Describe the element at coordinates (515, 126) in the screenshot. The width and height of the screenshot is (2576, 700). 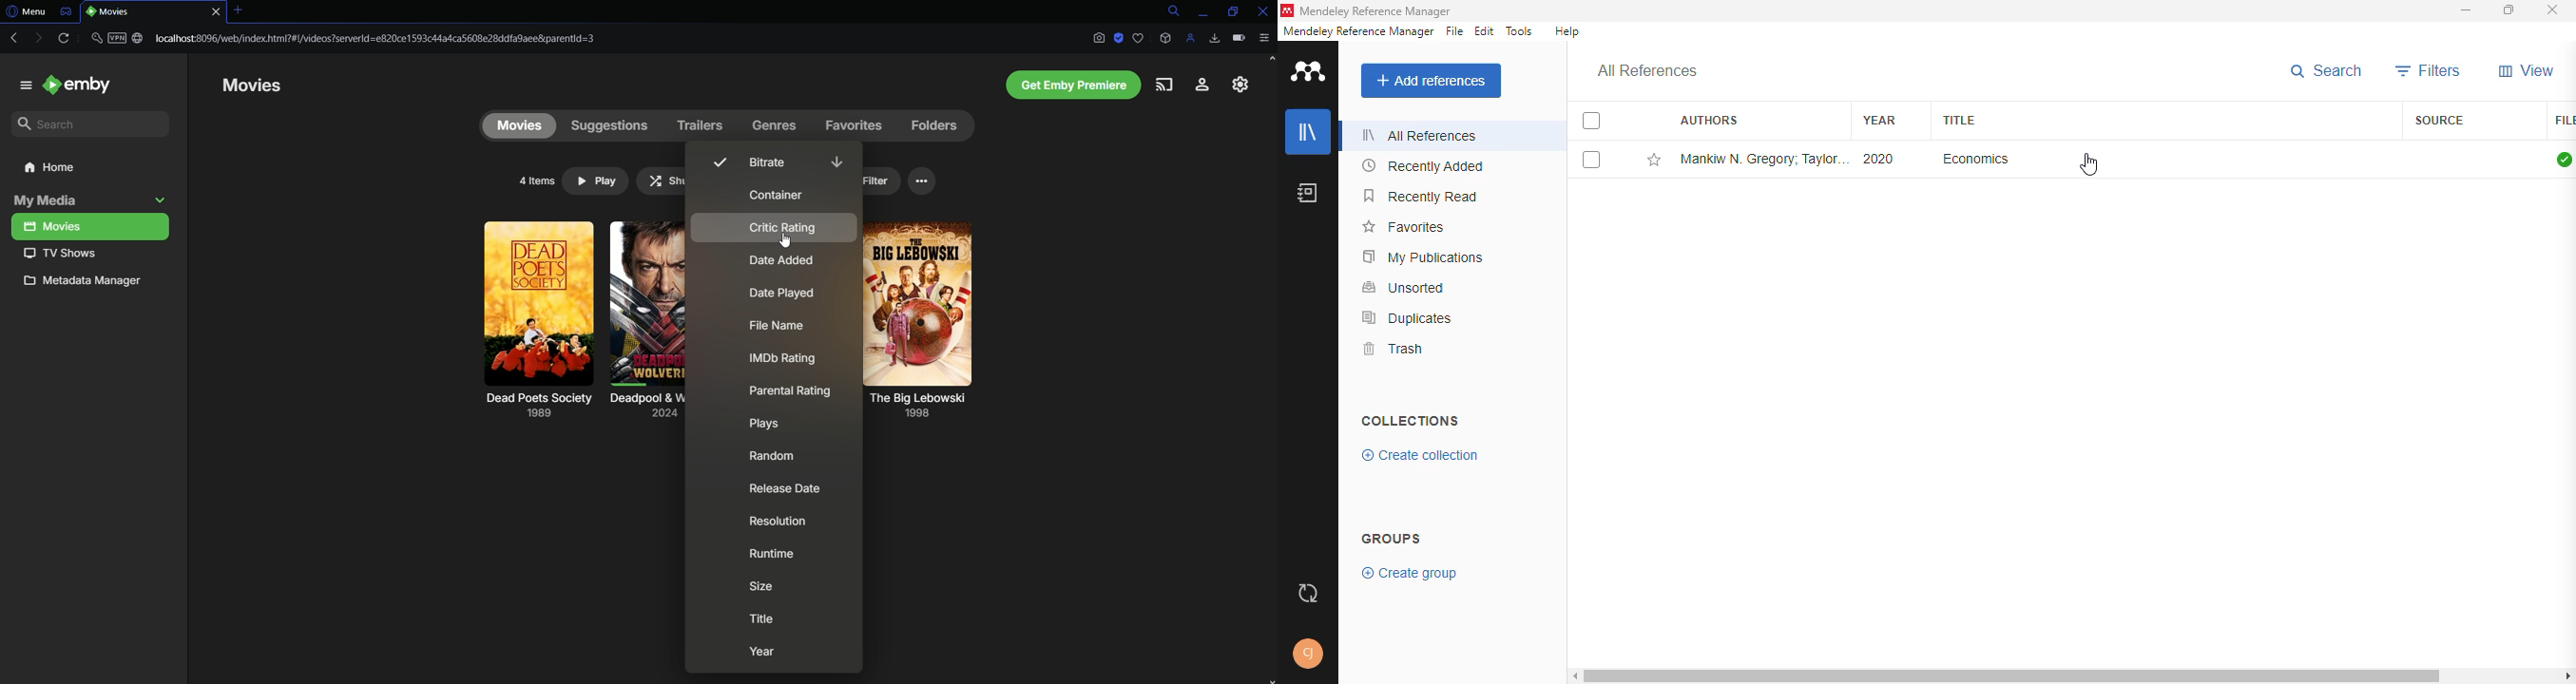
I see `Movies` at that location.